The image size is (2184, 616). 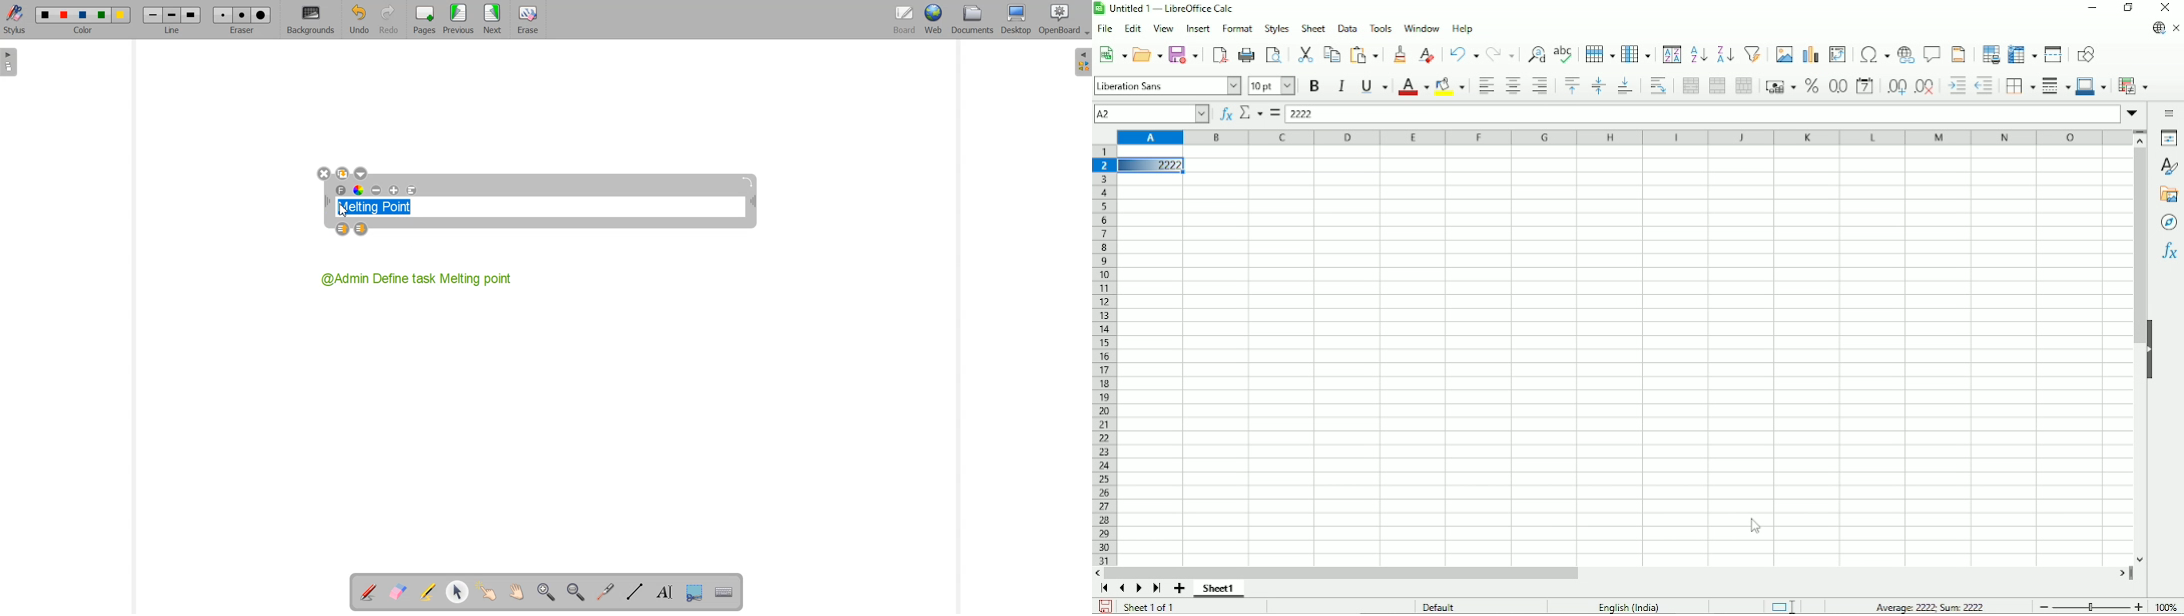 I want to click on Conditional, so click(x=2132, y=86).